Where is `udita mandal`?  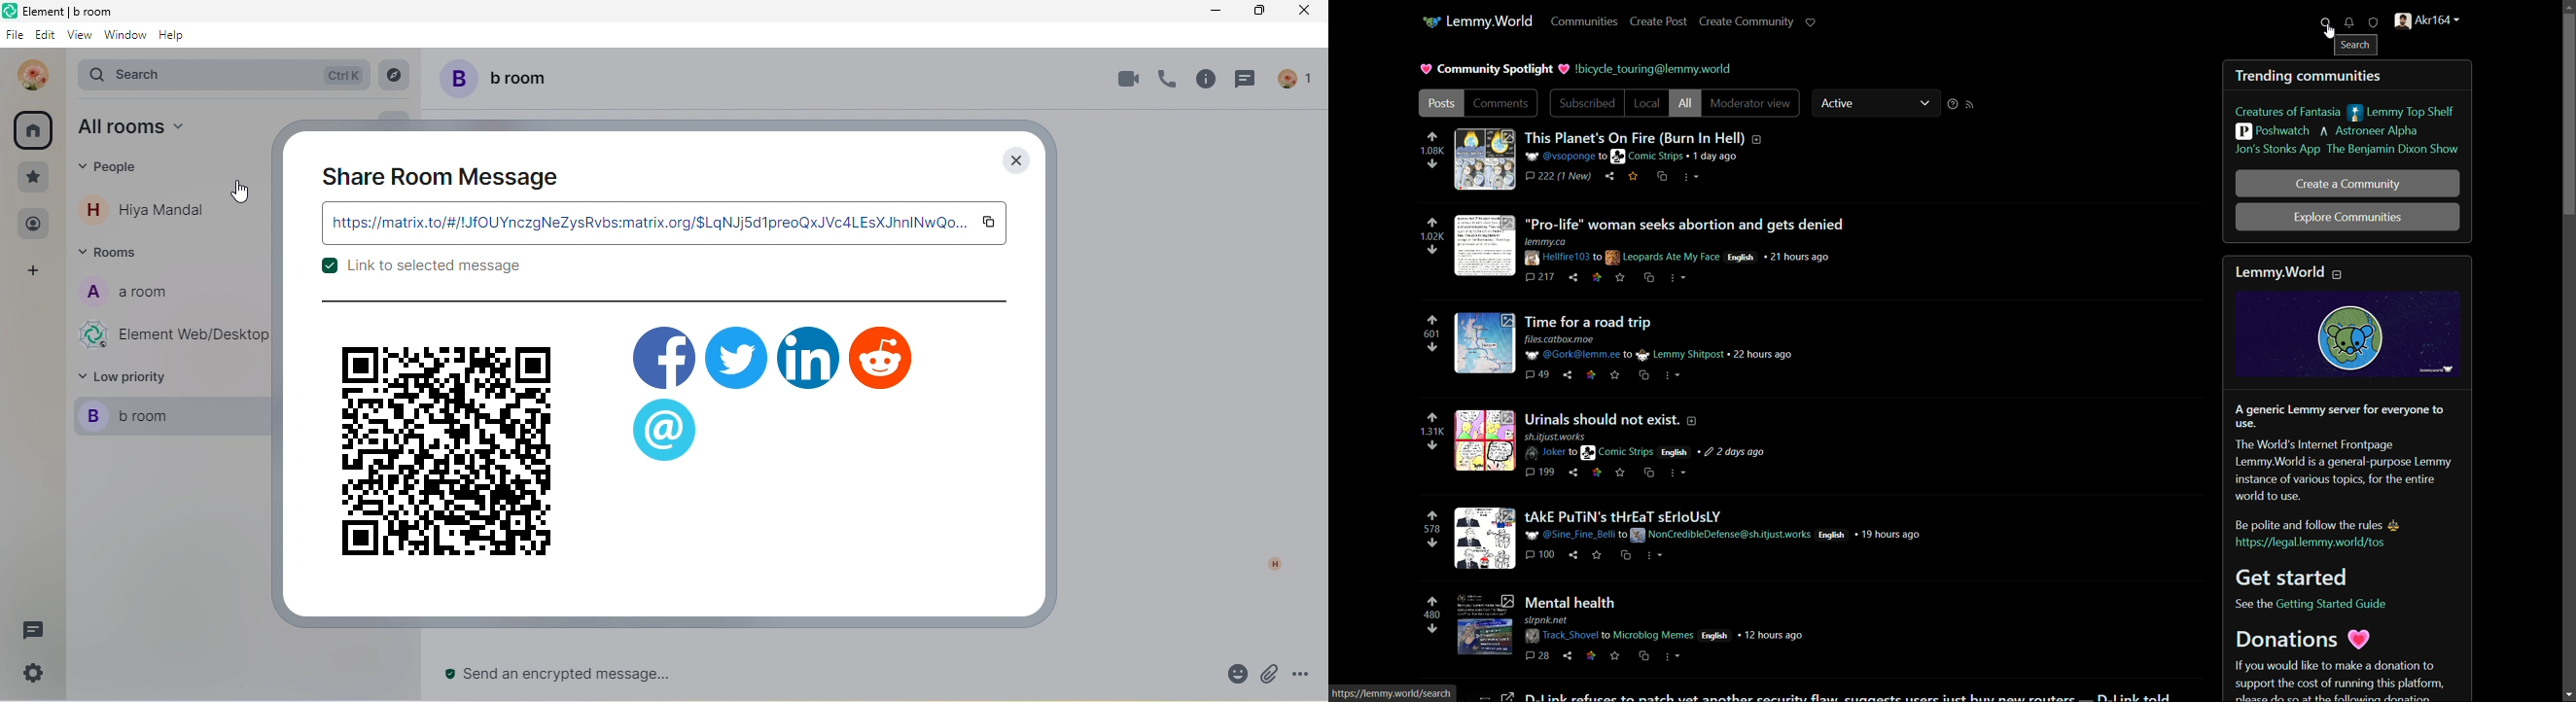 udita mandal is located at coordinates (28, 75).